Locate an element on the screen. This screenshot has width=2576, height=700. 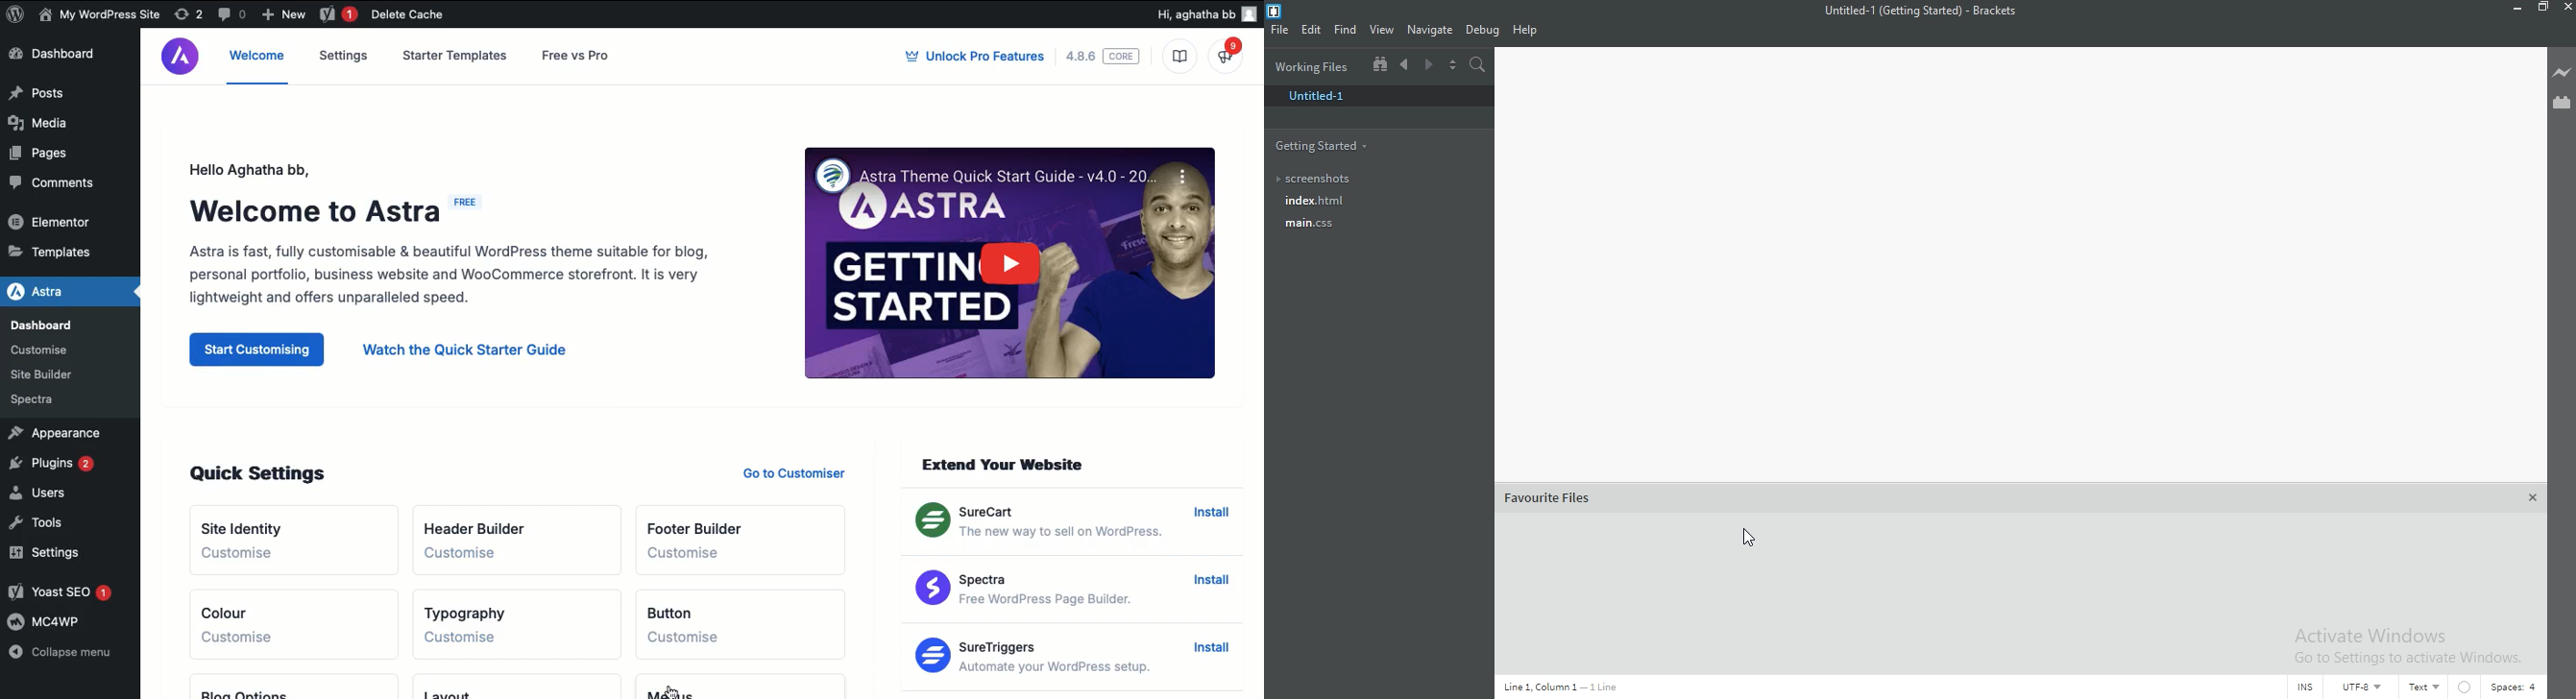
File is located at coordinates (1281, 32).